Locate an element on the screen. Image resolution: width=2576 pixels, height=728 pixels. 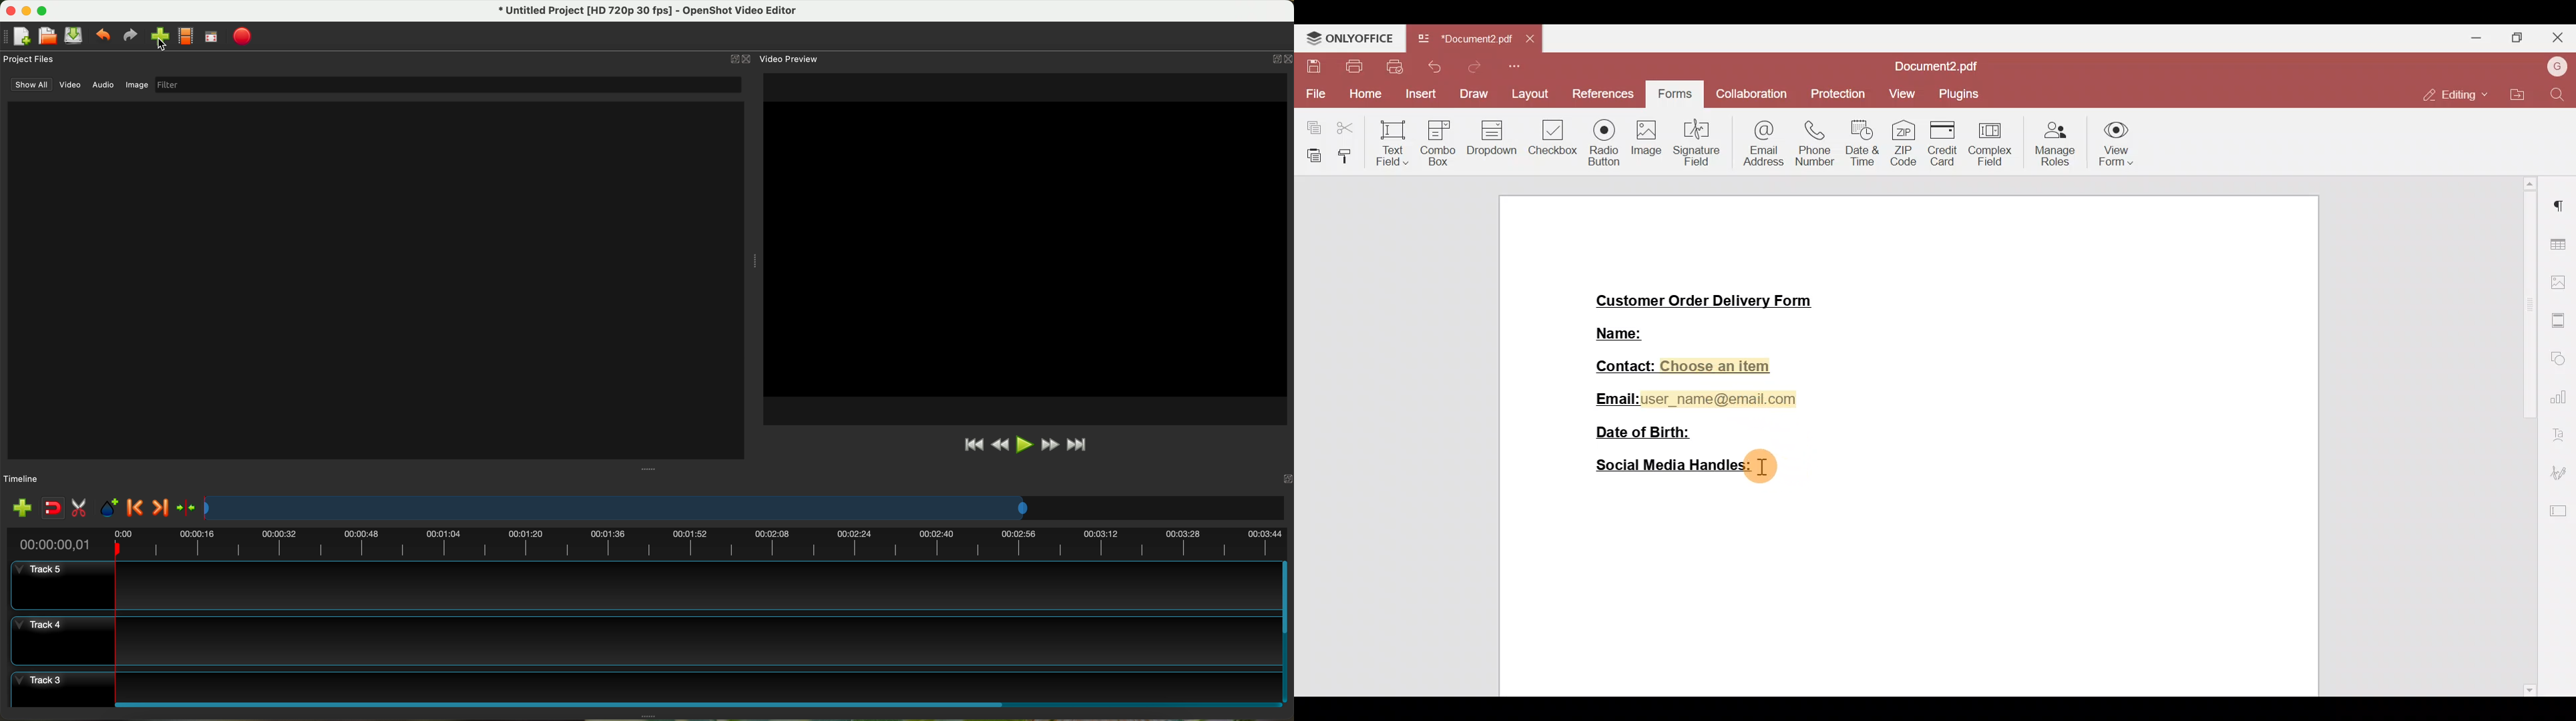
Dropdown is located at coordinates (1494, 139).